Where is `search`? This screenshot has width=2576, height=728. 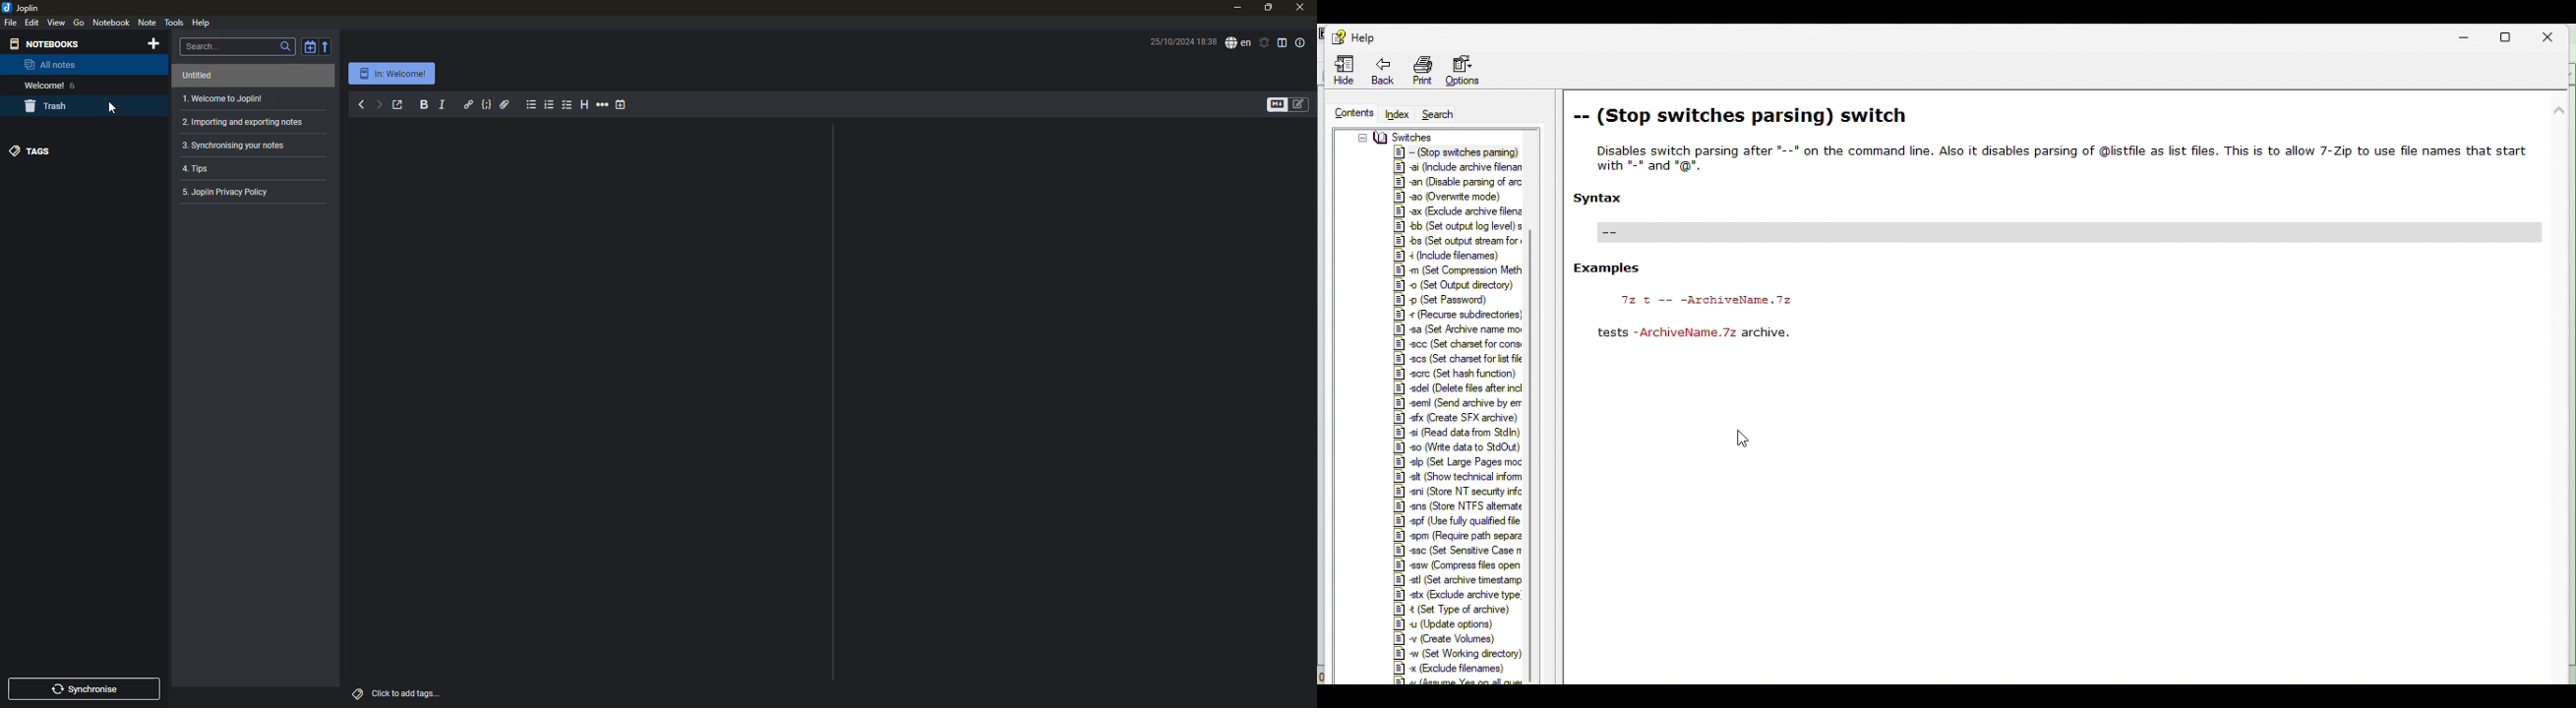 search is located at coordinates (285, 47).